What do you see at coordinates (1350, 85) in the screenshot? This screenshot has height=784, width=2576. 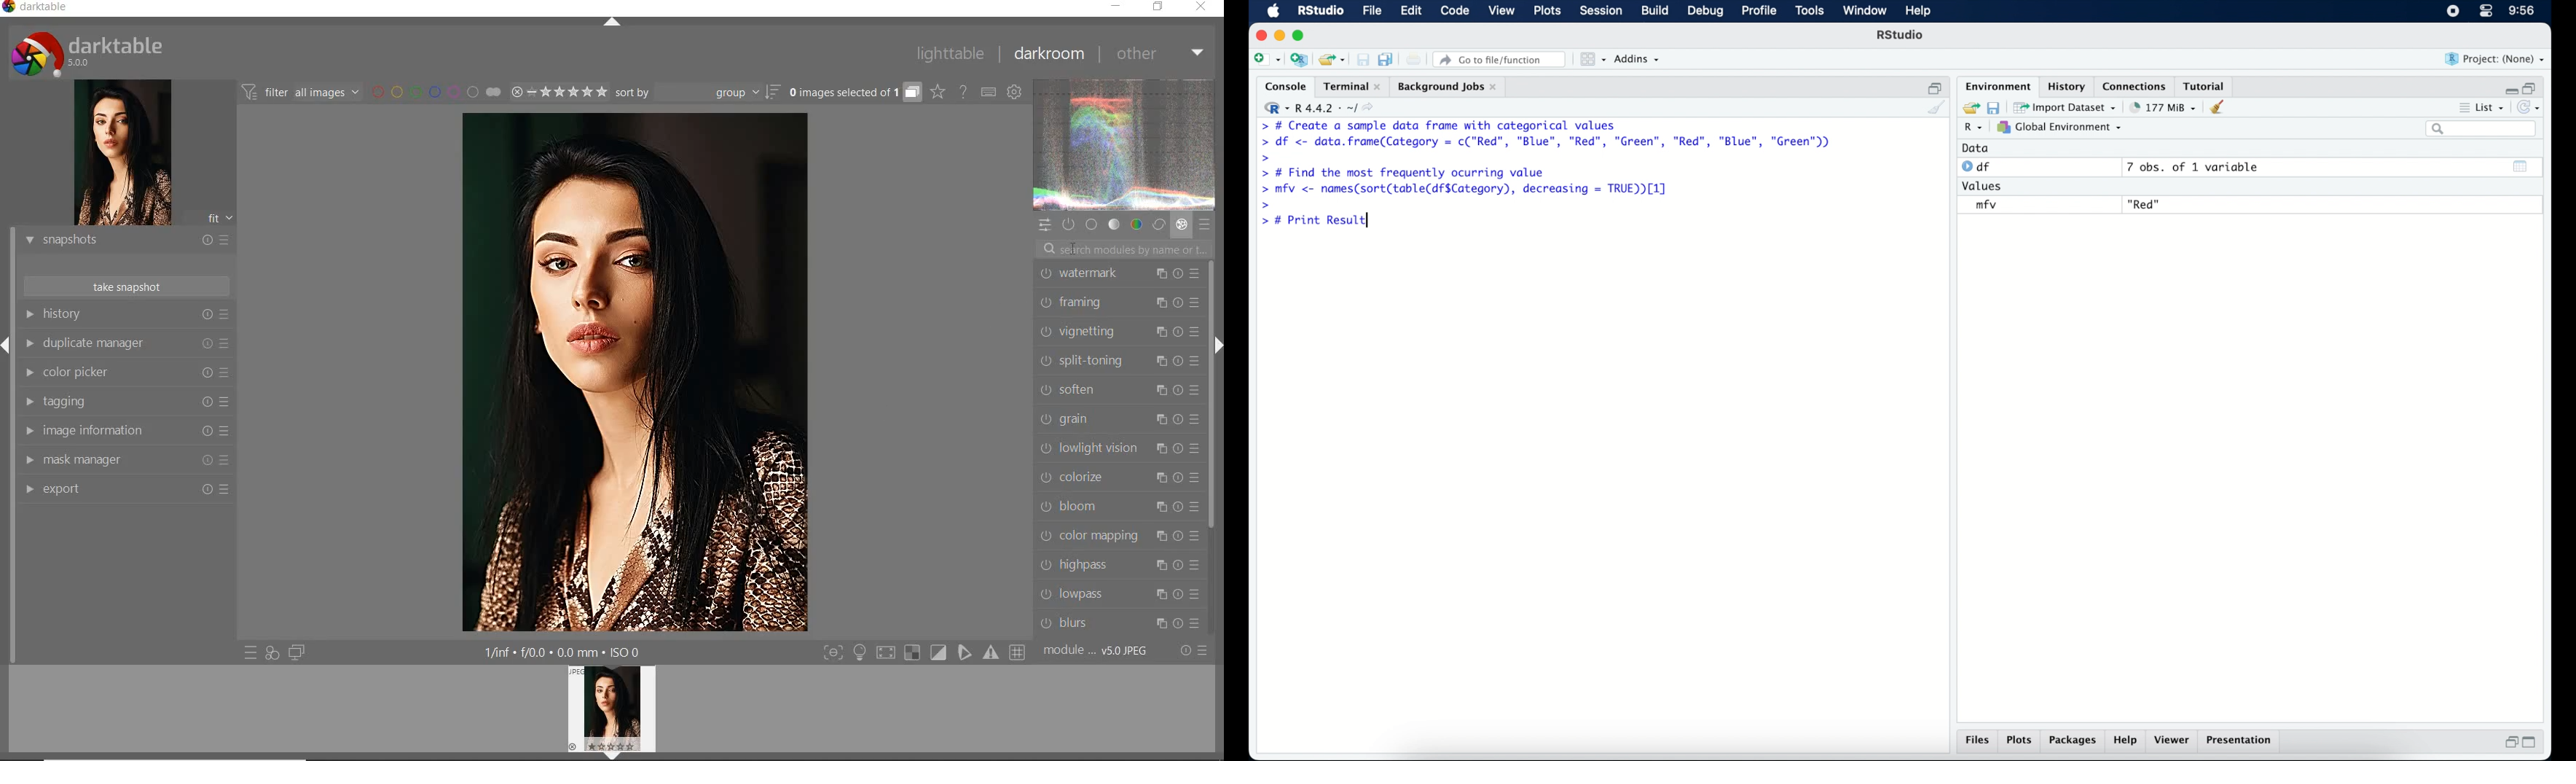 I see `terminal` at bounding box center [1350, 85].